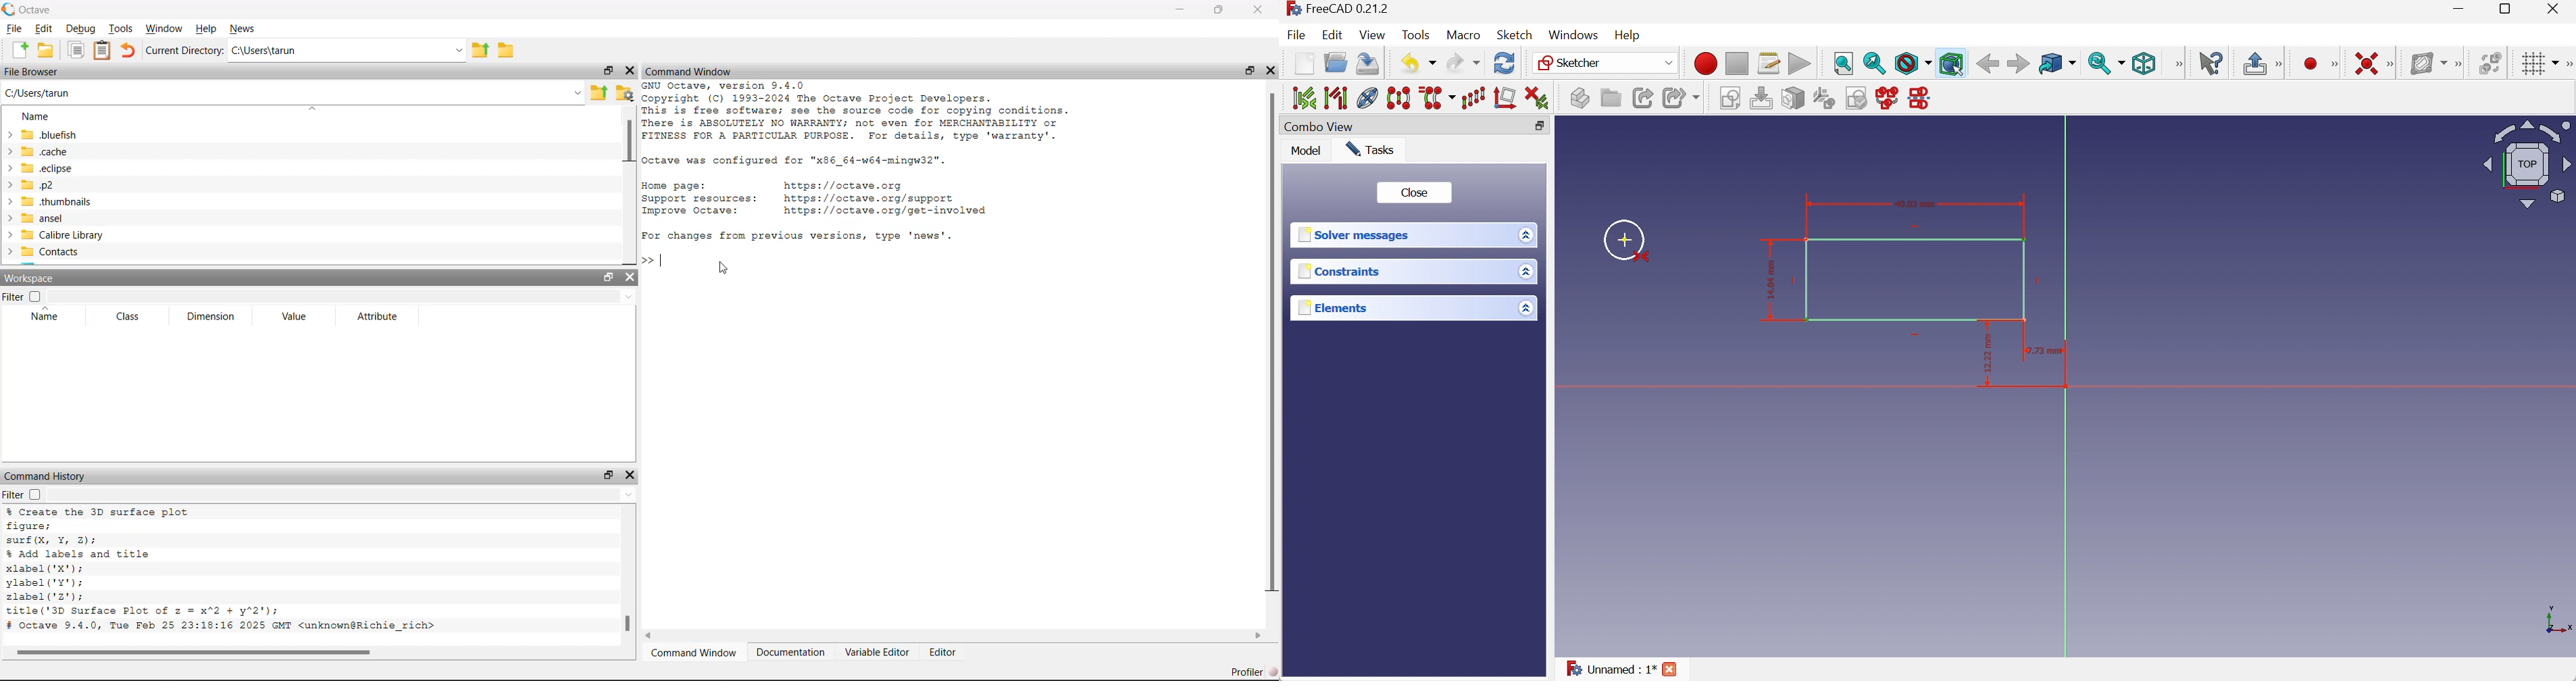 Image resolution: width=2576 pixels, height=700 pixels. What do you see at coordinates (1462, 35) in the screenshot?
I see `Macro` at bounding box center [1462, 35].